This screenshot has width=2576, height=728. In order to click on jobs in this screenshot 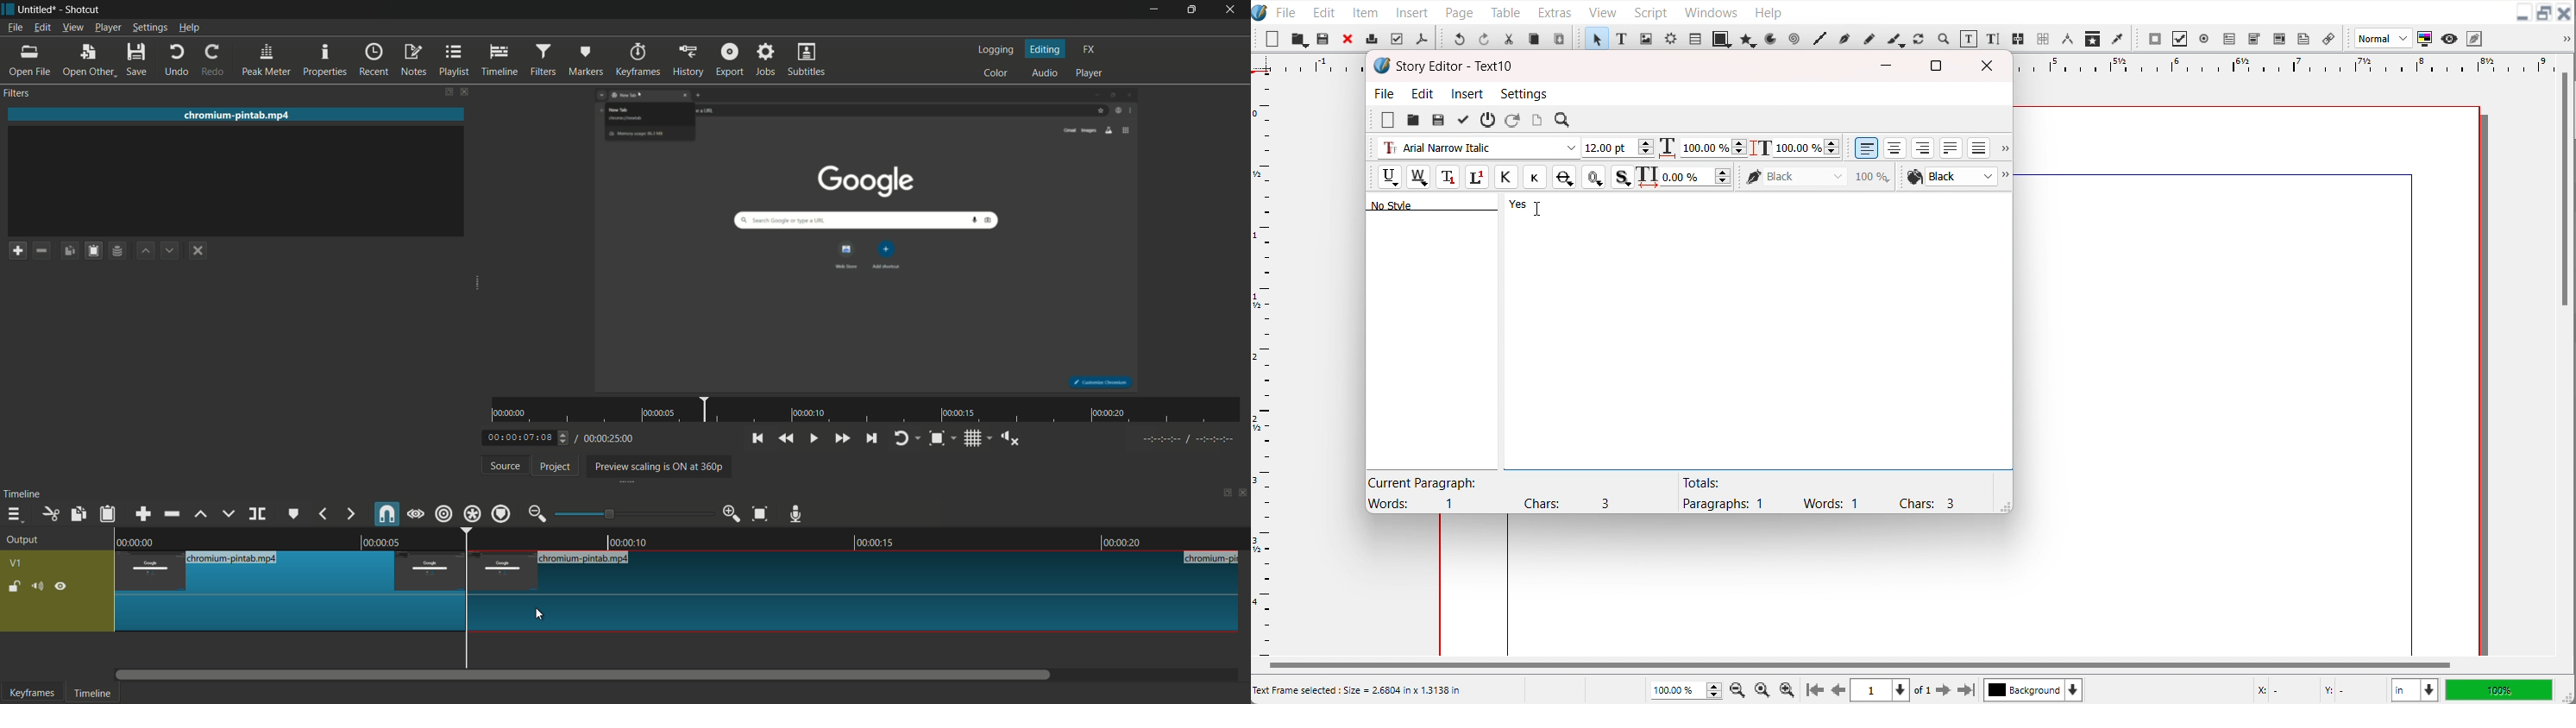, I will do `click(765, 59)`.